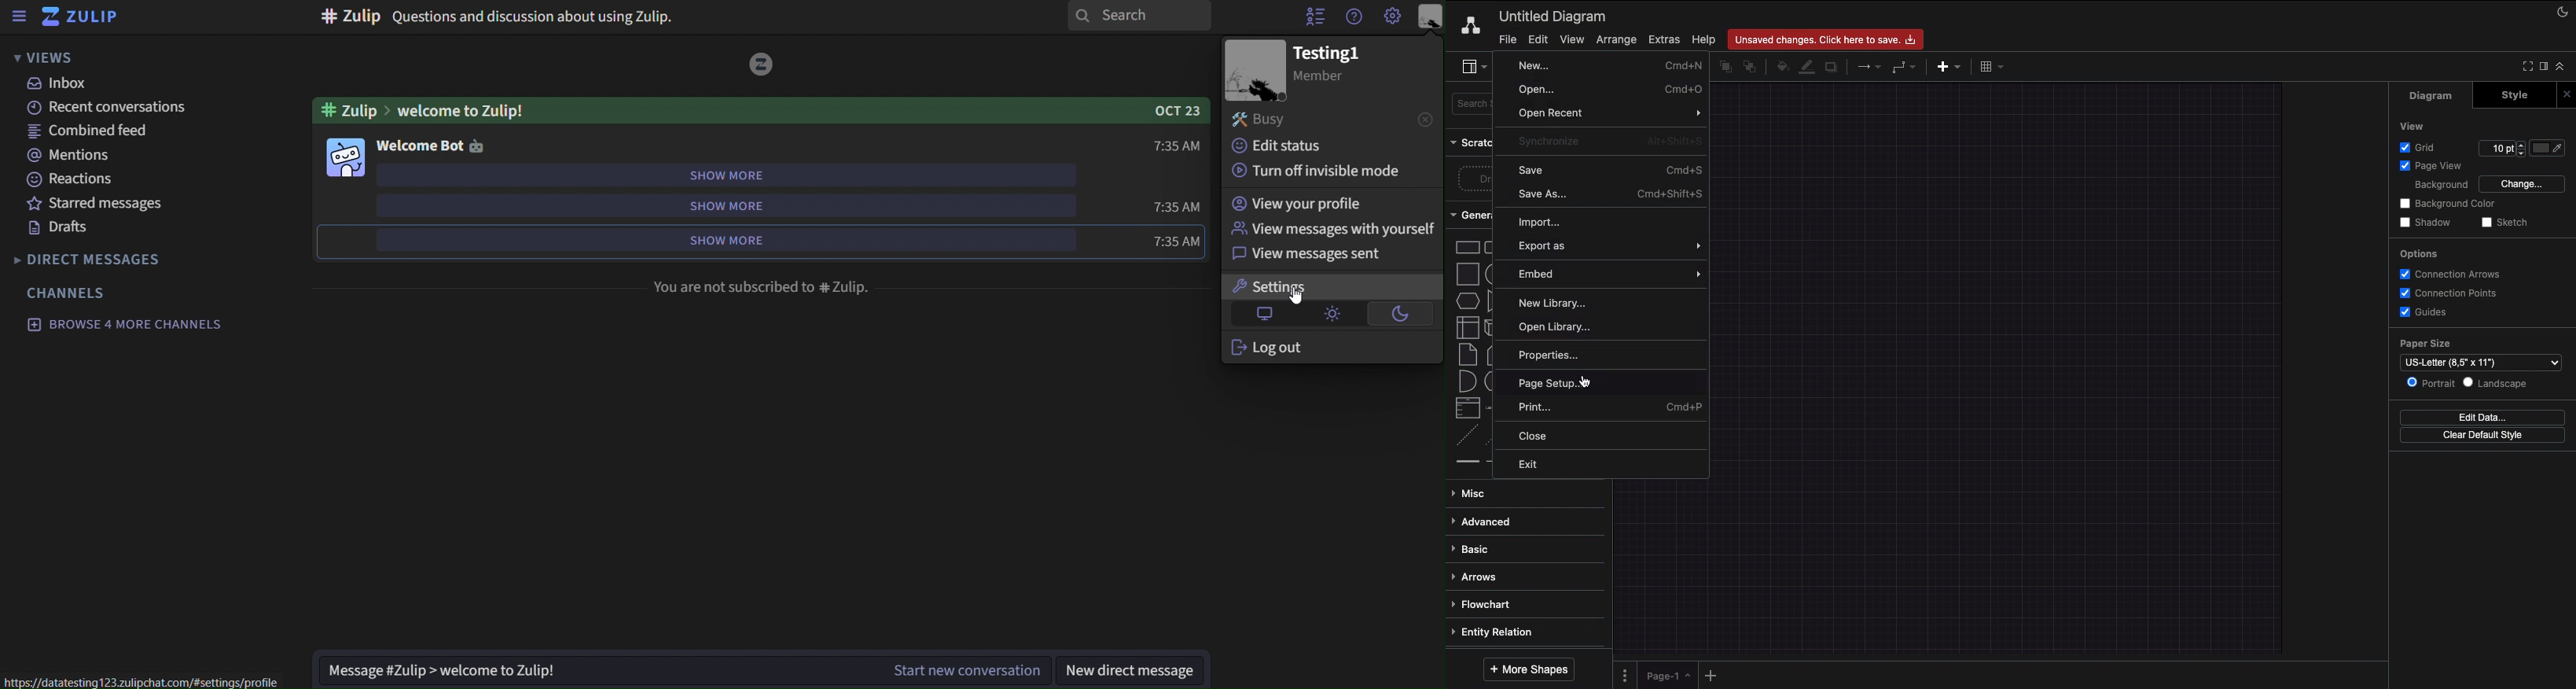  What do you see at coordinates (1607, 65) in the screenshot?
I see `New` at bounding box center [1607, 65].